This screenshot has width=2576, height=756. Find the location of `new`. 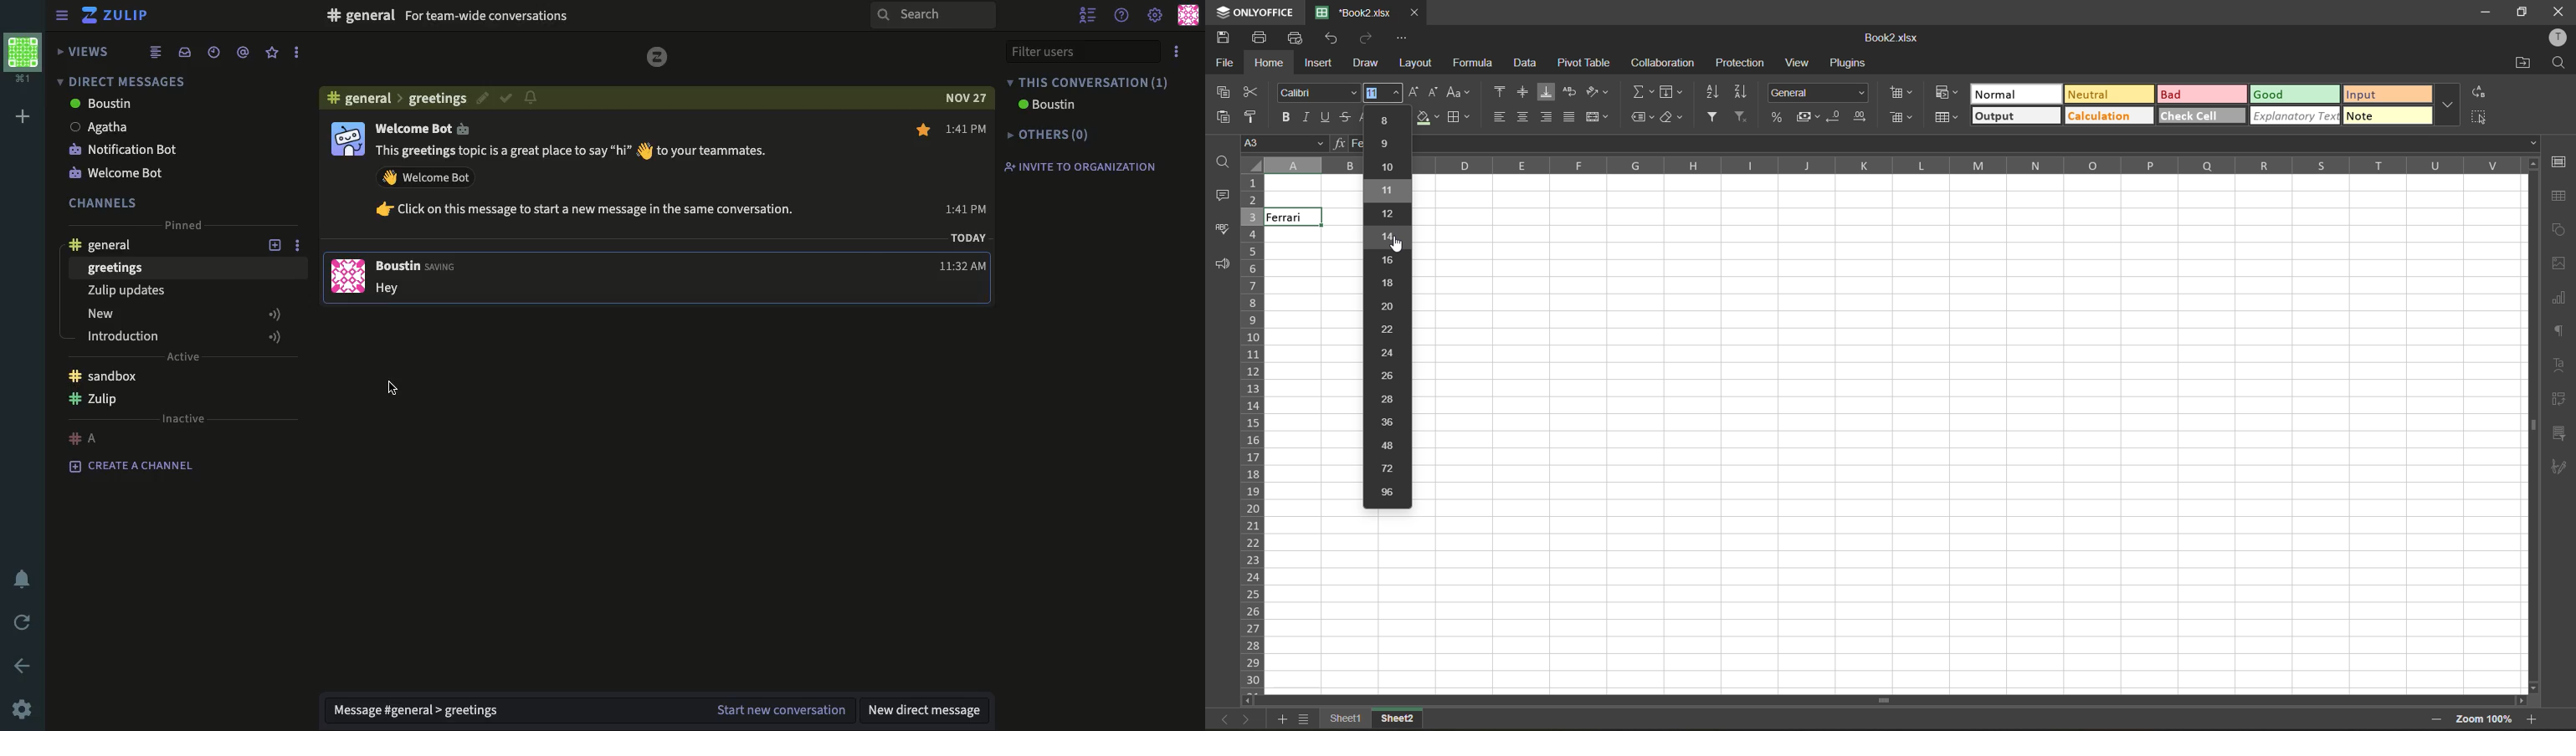

new is located at coordinates (185, 316).